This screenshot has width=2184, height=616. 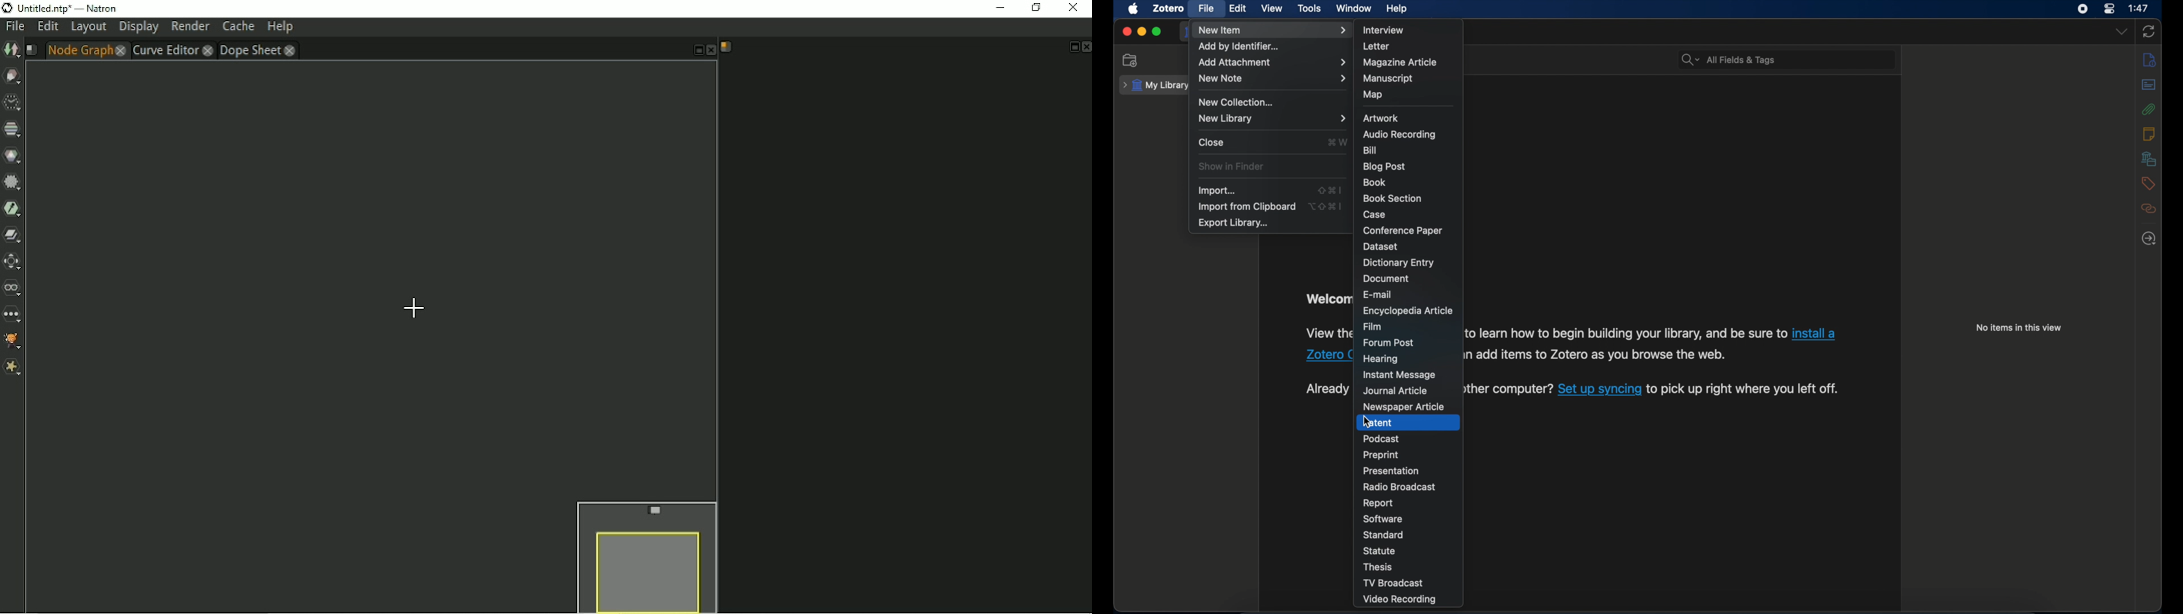 I want to click on film, so click(x=1373, y=326).